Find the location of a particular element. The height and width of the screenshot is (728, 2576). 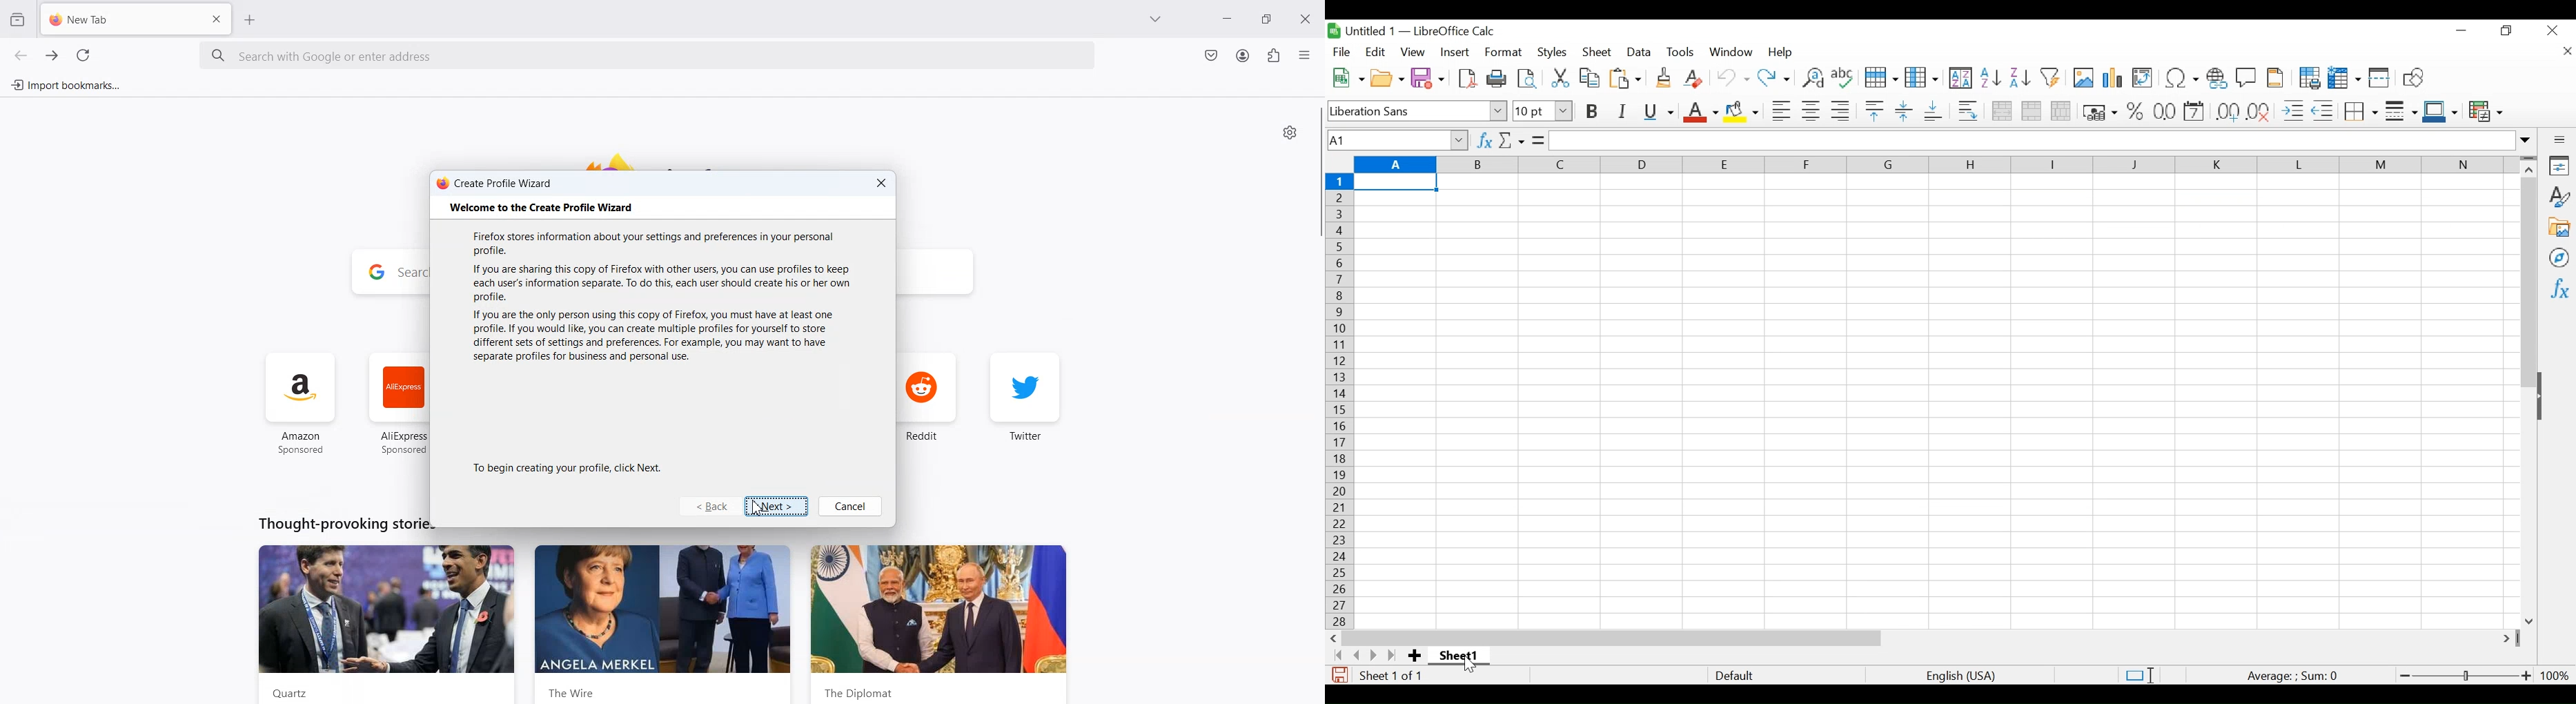

Quartz is located at coordinates (389, 623).